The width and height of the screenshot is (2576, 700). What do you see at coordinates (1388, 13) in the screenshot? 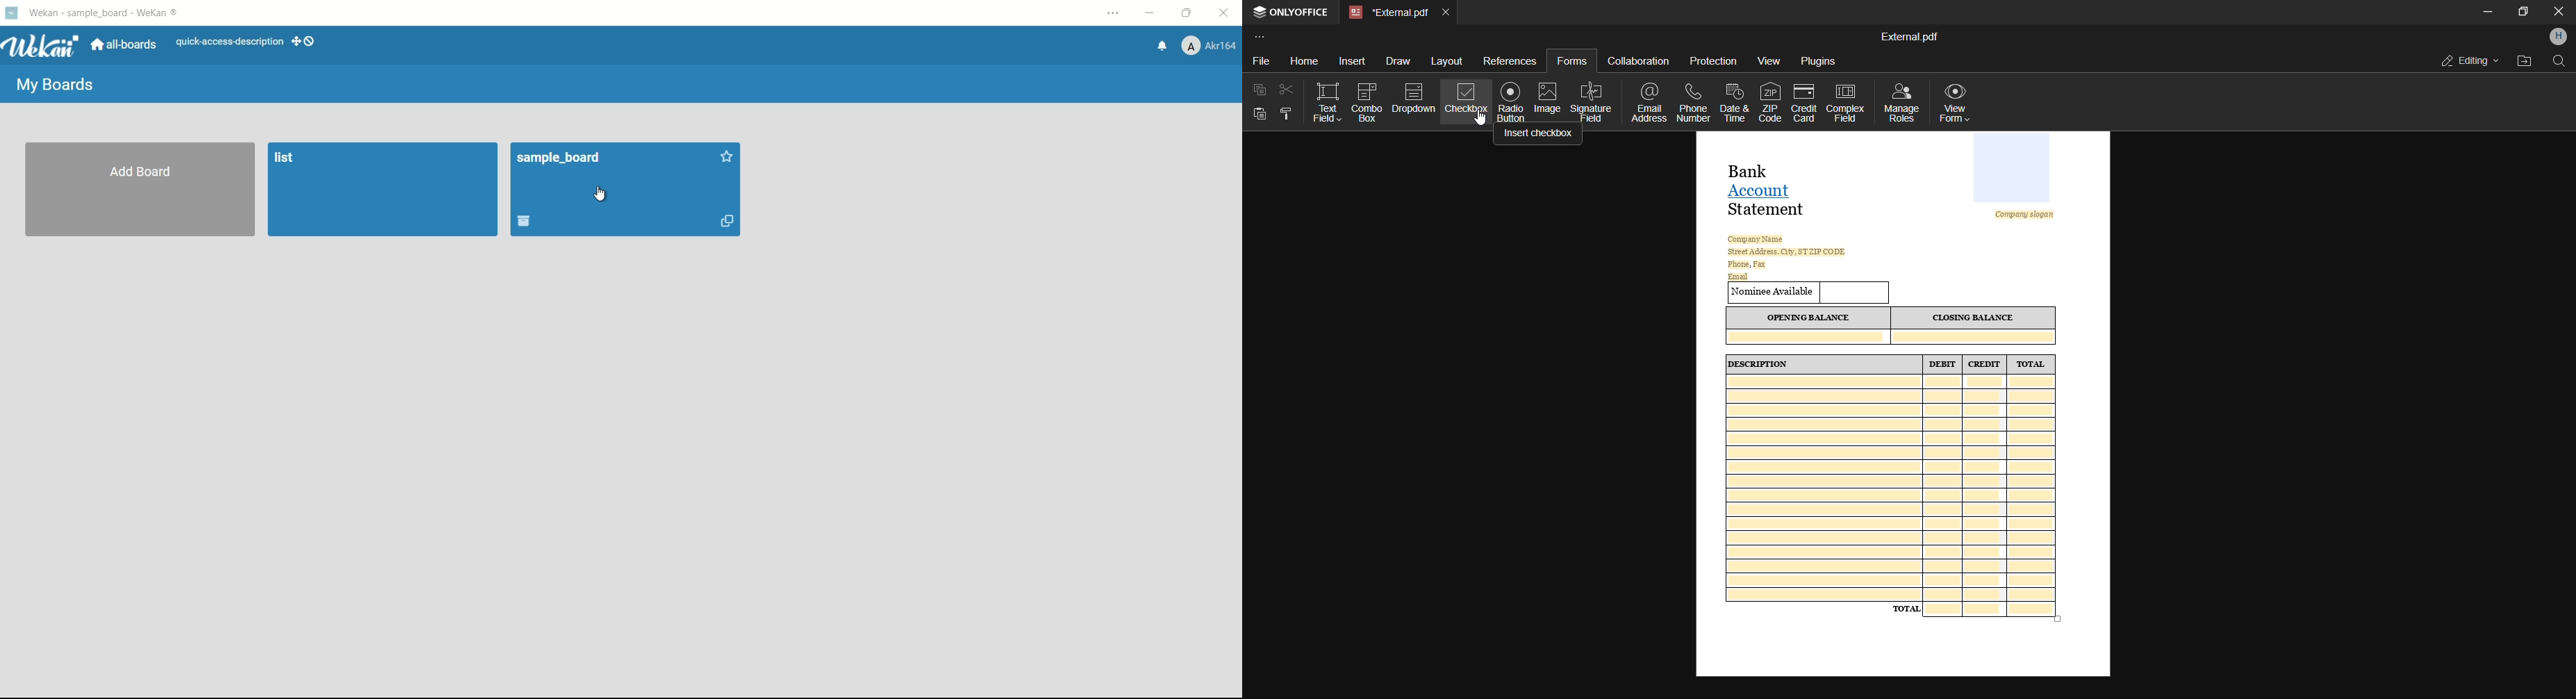
I see `current open pdf` at bounding box center [1388, 13].